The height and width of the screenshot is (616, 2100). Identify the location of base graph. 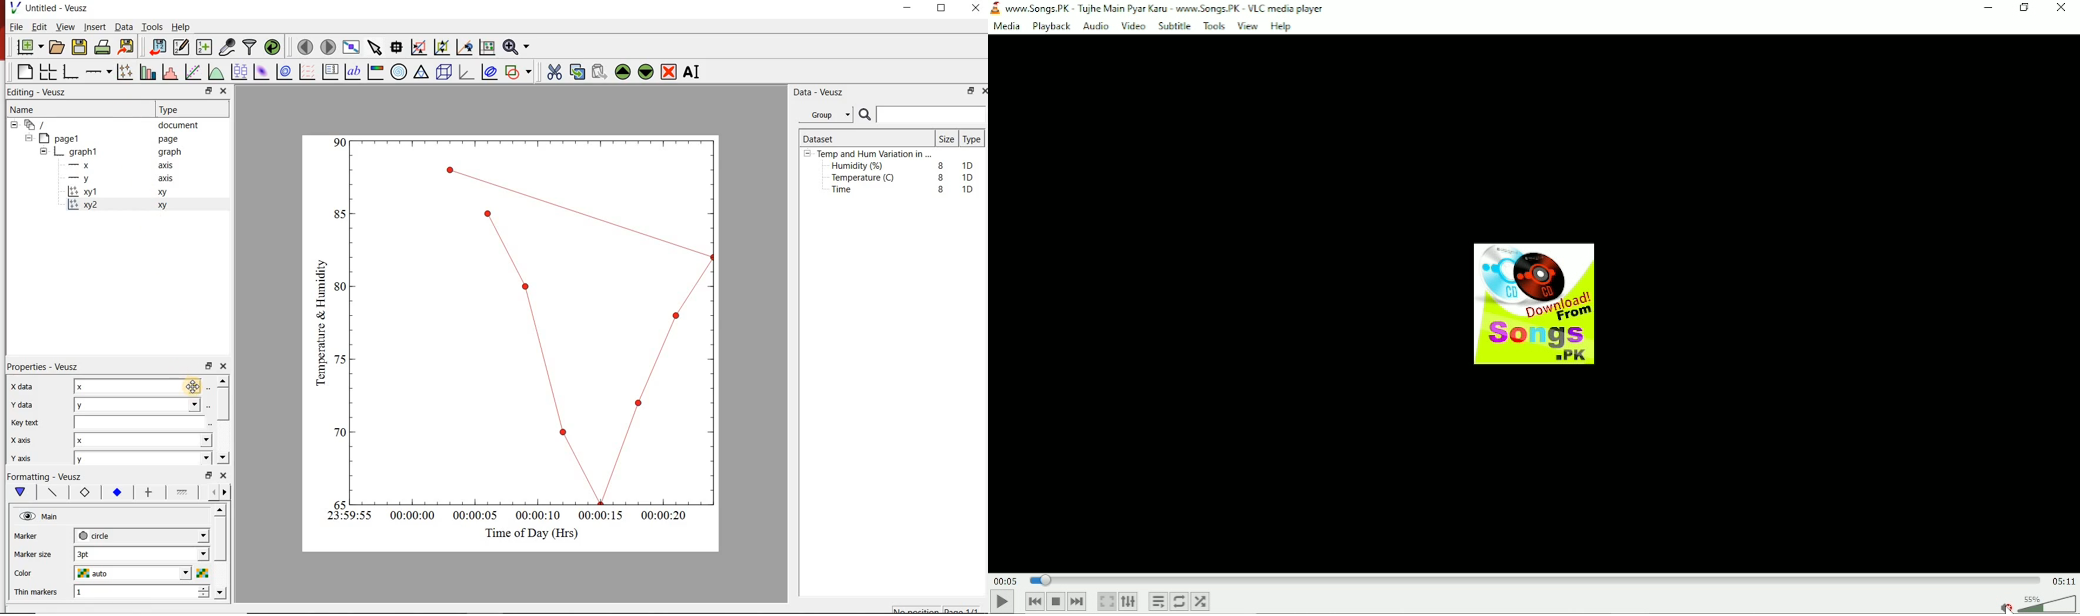
(72, 70).